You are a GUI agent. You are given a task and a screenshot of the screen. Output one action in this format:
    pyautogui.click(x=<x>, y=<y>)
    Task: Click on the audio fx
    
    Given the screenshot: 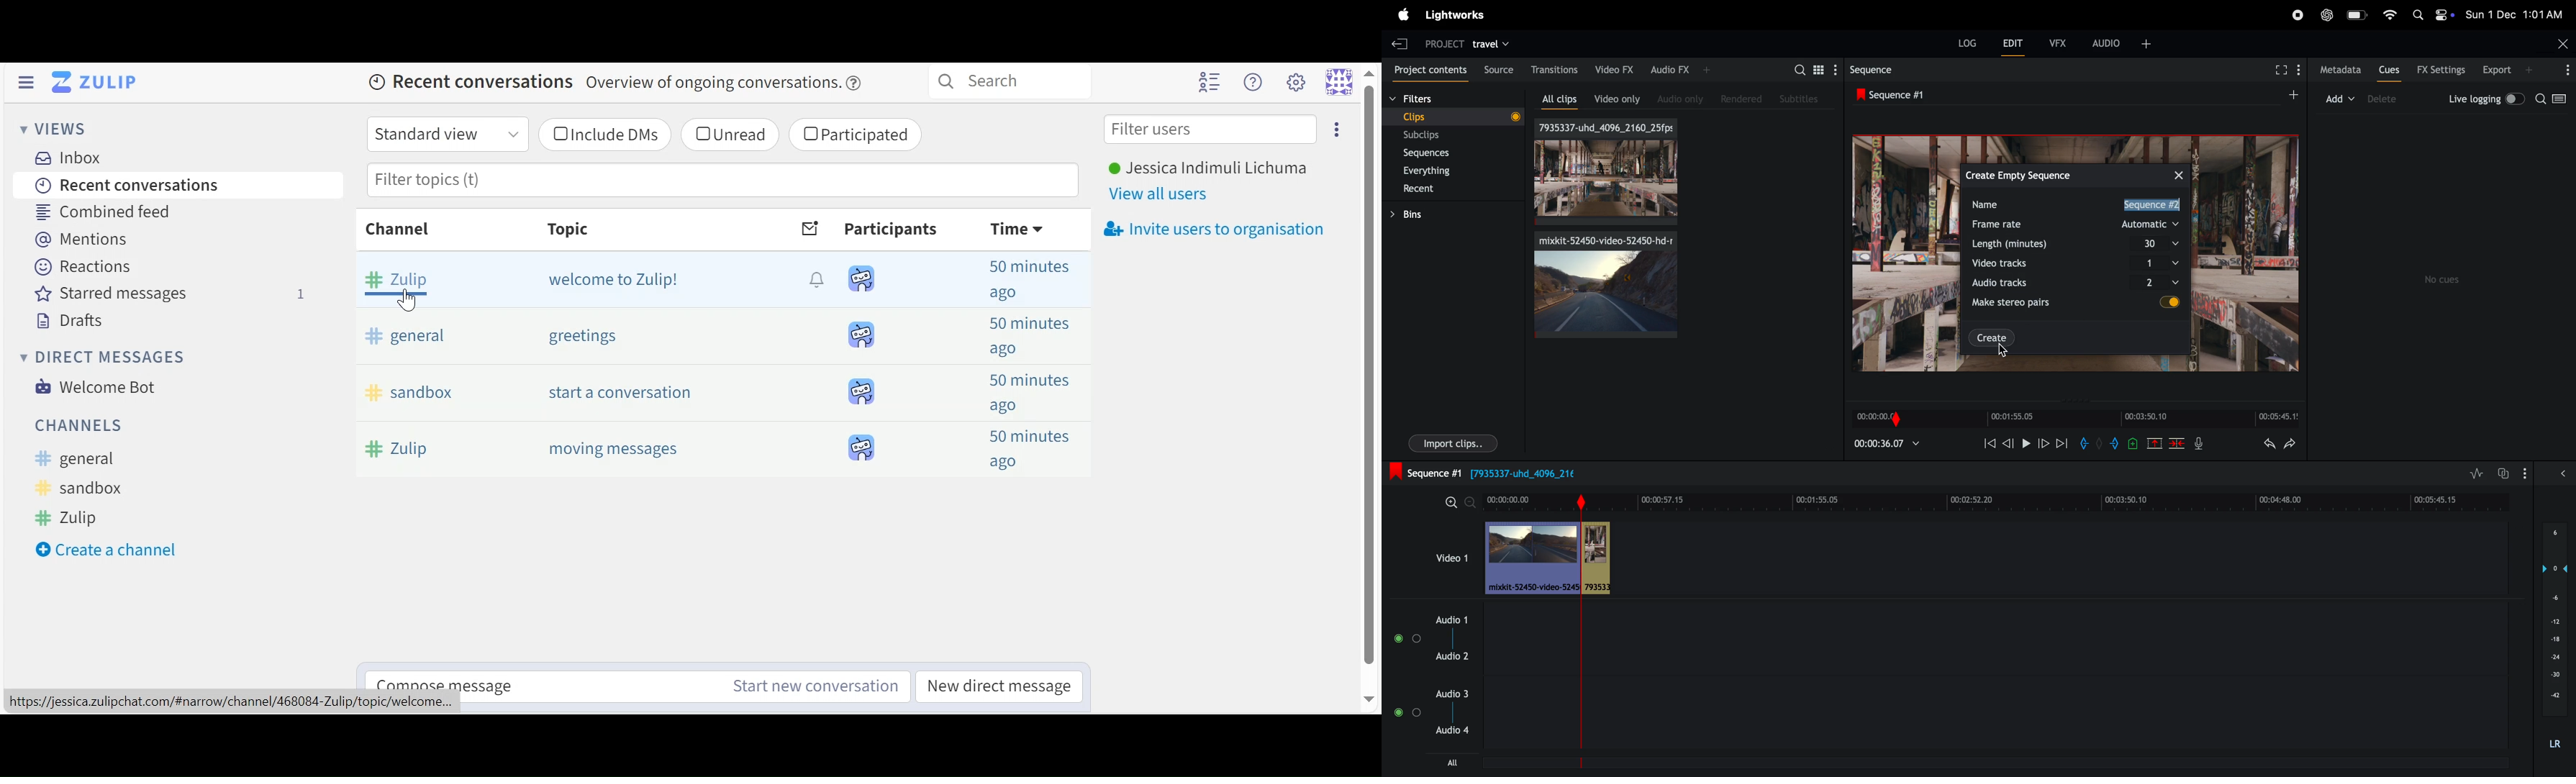 What is the action you would take?
    pyautogui.click(x=1681, y=70)
    